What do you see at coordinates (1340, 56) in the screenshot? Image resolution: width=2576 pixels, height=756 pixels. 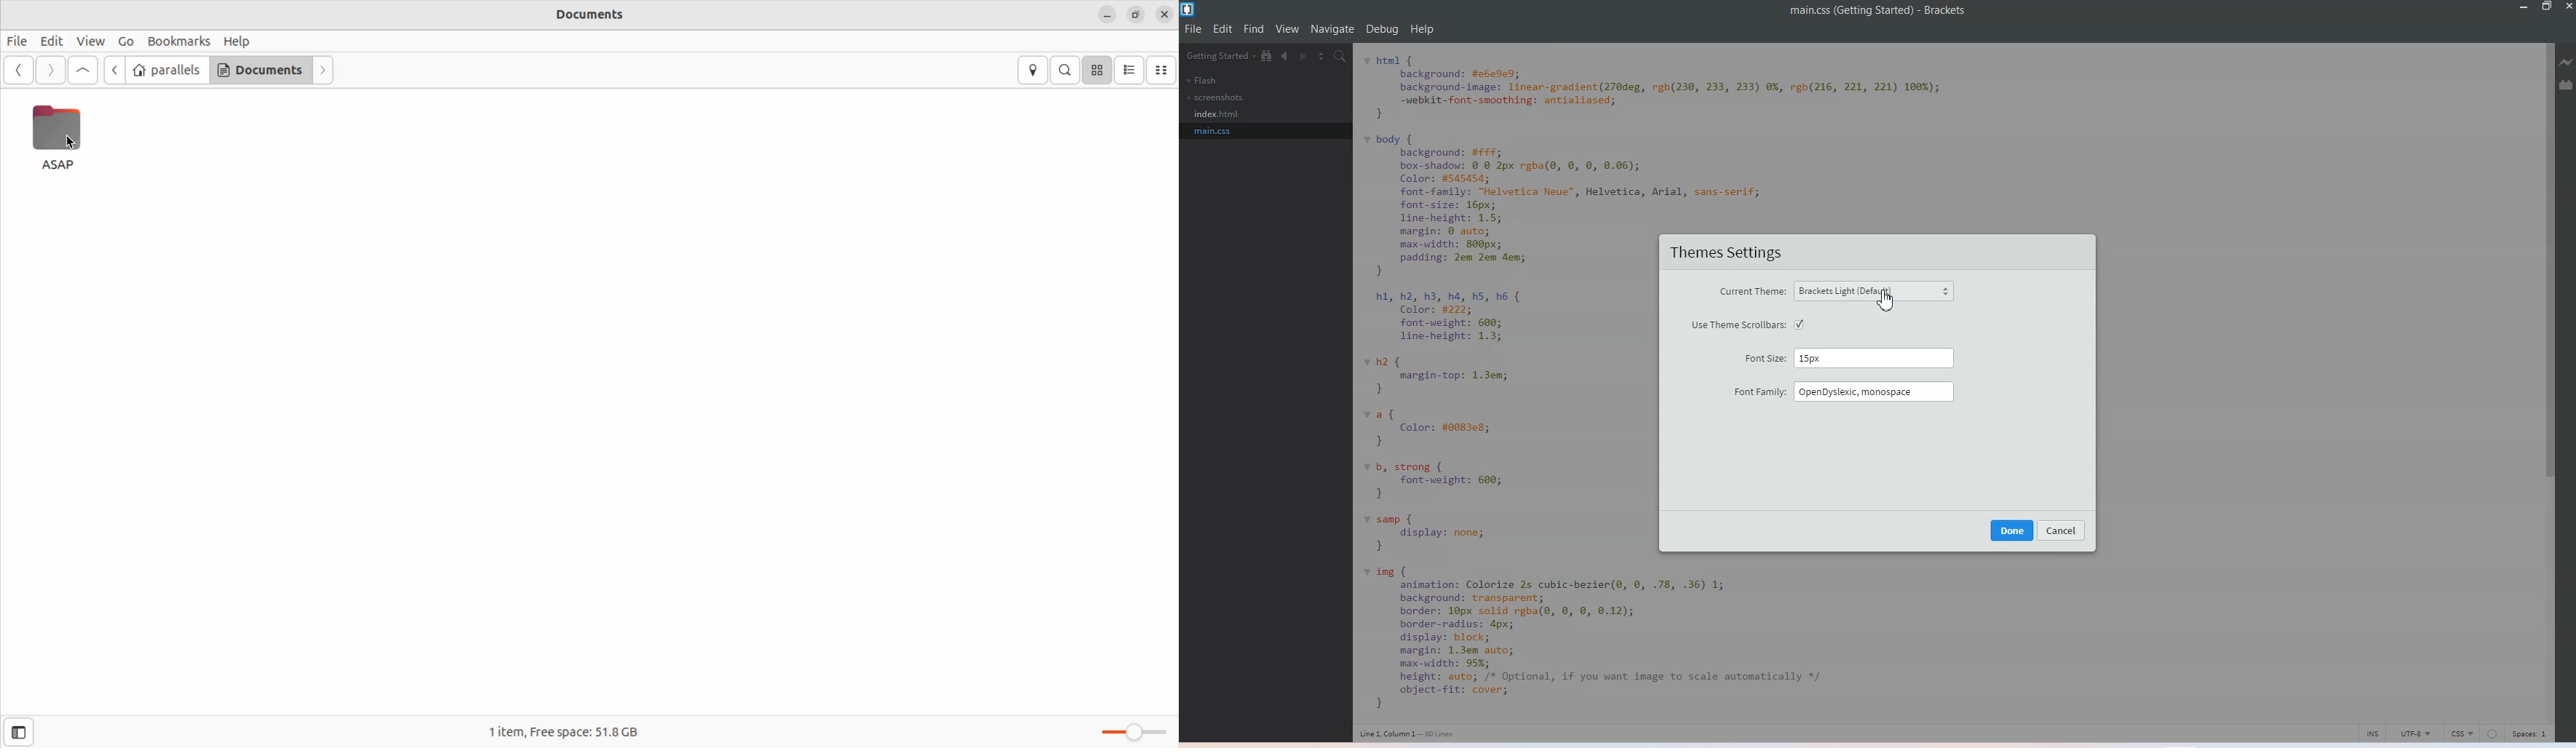 I see `Find in files` at bounding box center [1340, 56].